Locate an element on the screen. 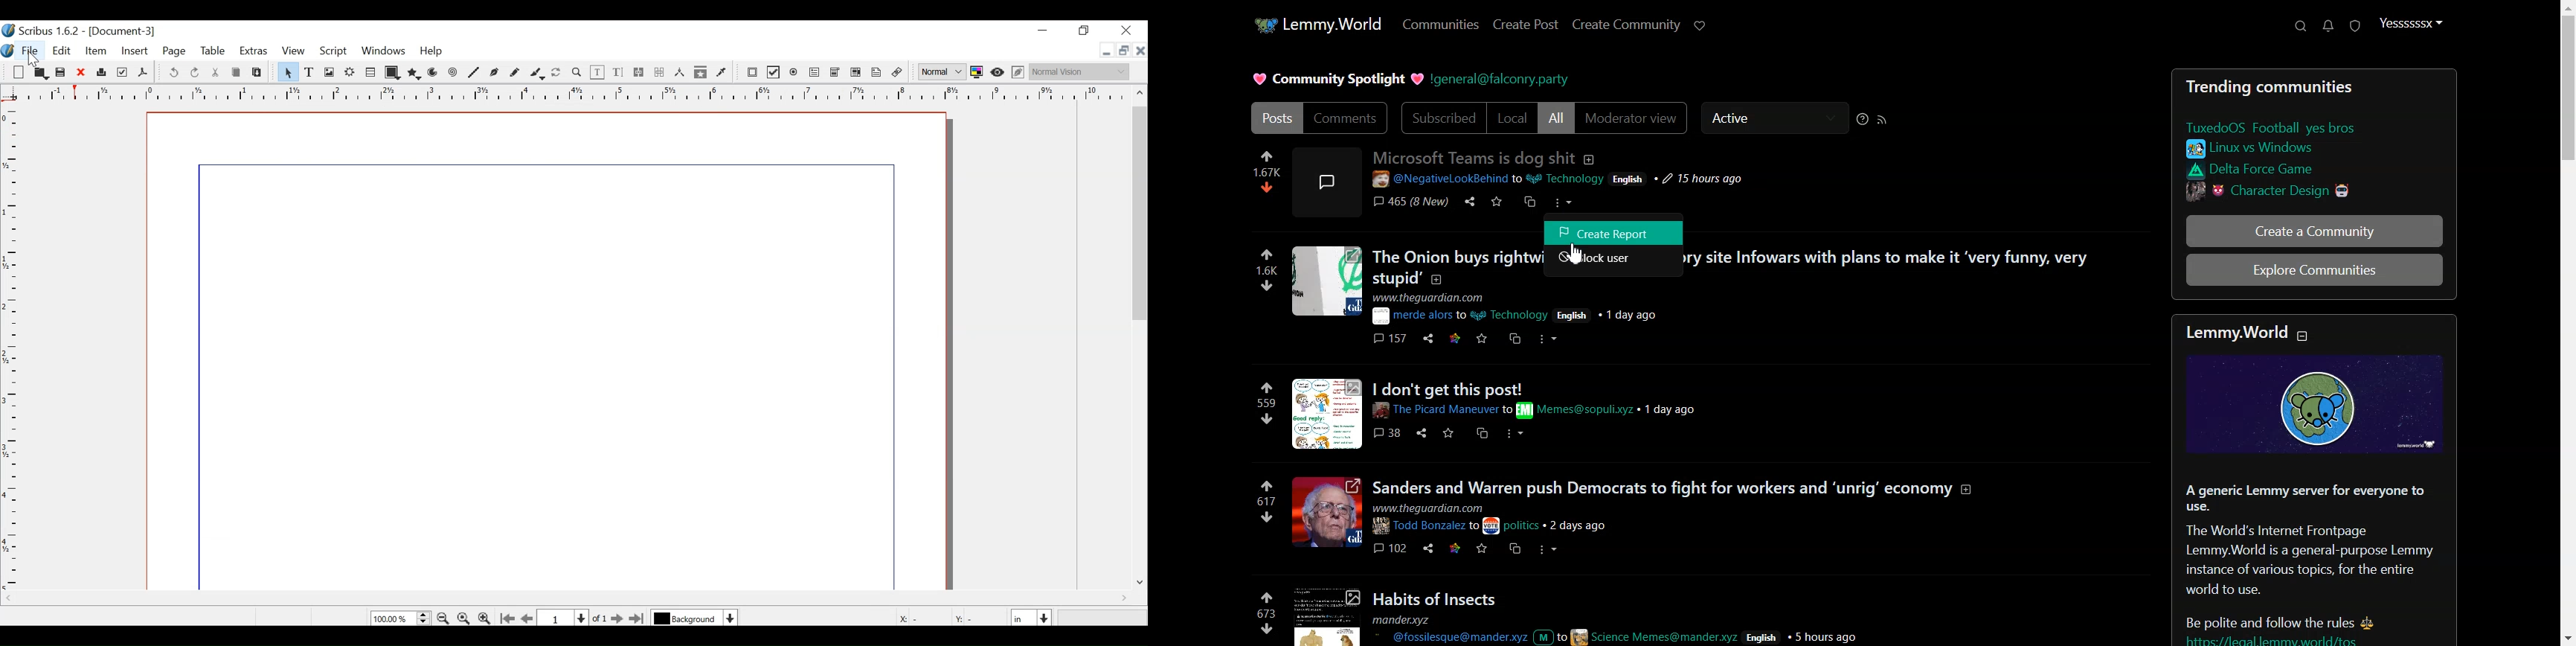 This screenshot has width=2576, height=672. Calligraphic line is located at coordinates (537, 74).